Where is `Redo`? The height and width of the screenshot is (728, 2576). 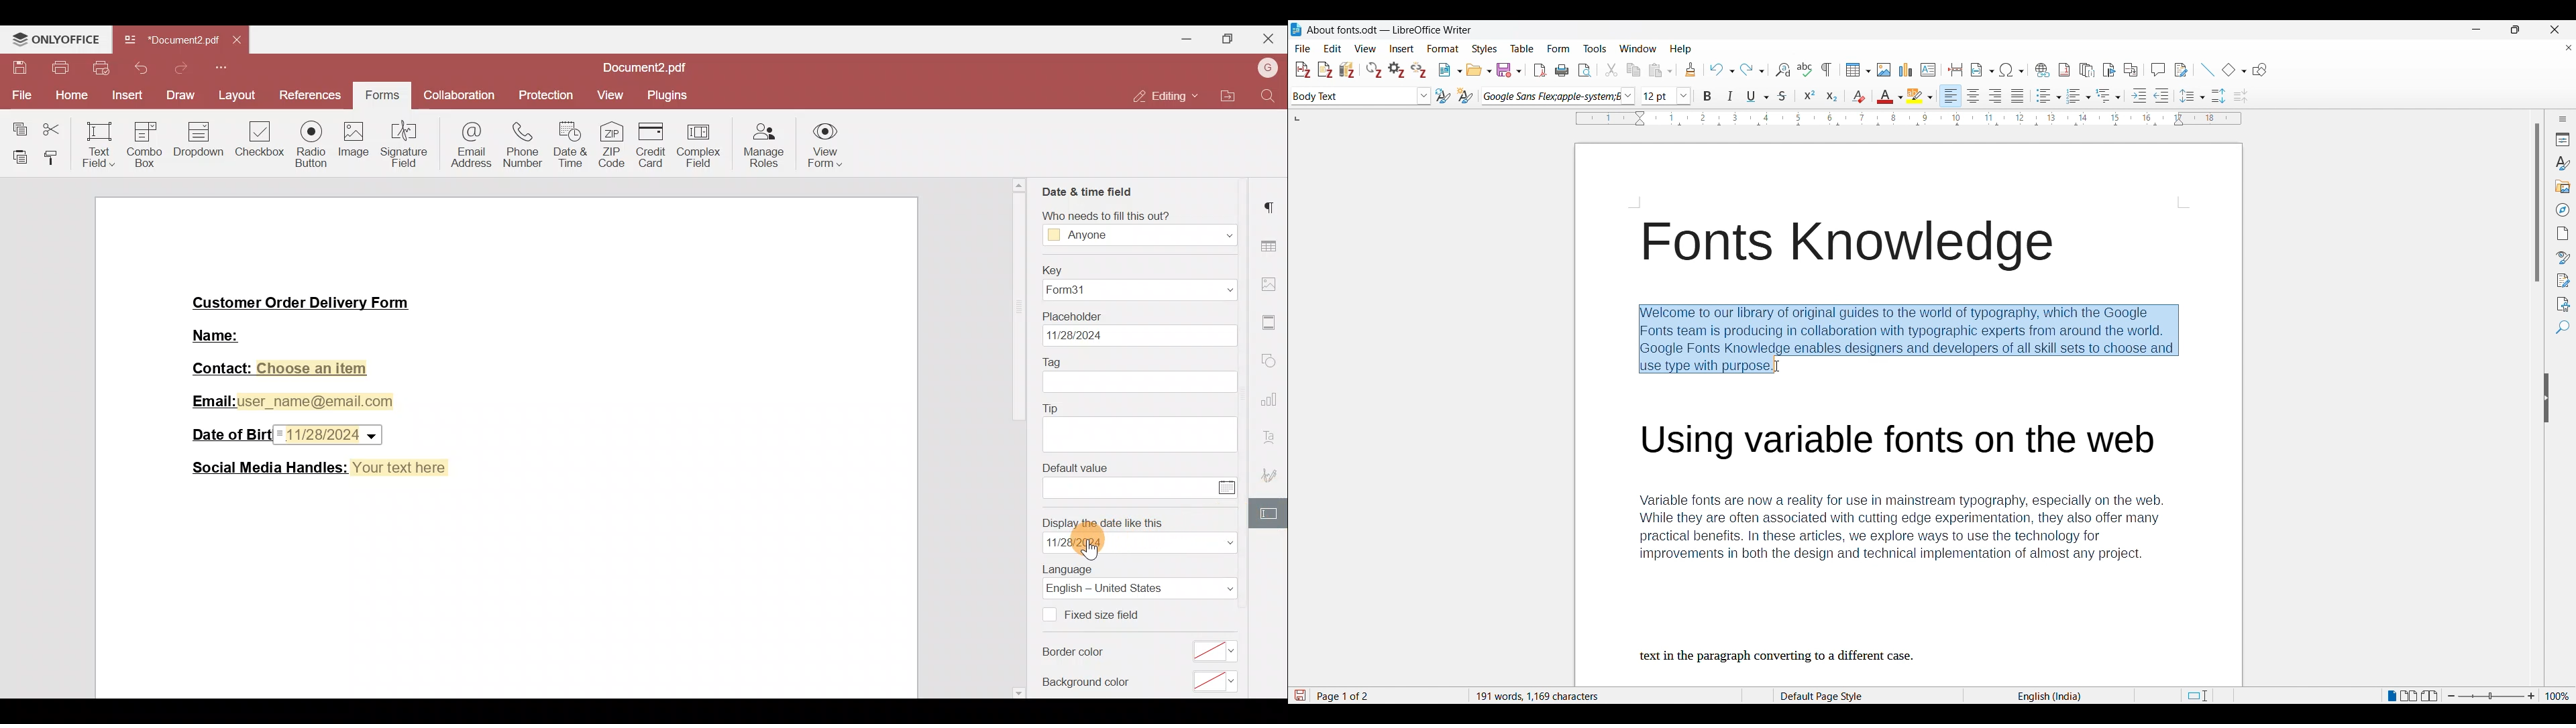
Redo is located at coordinates (176, 72).